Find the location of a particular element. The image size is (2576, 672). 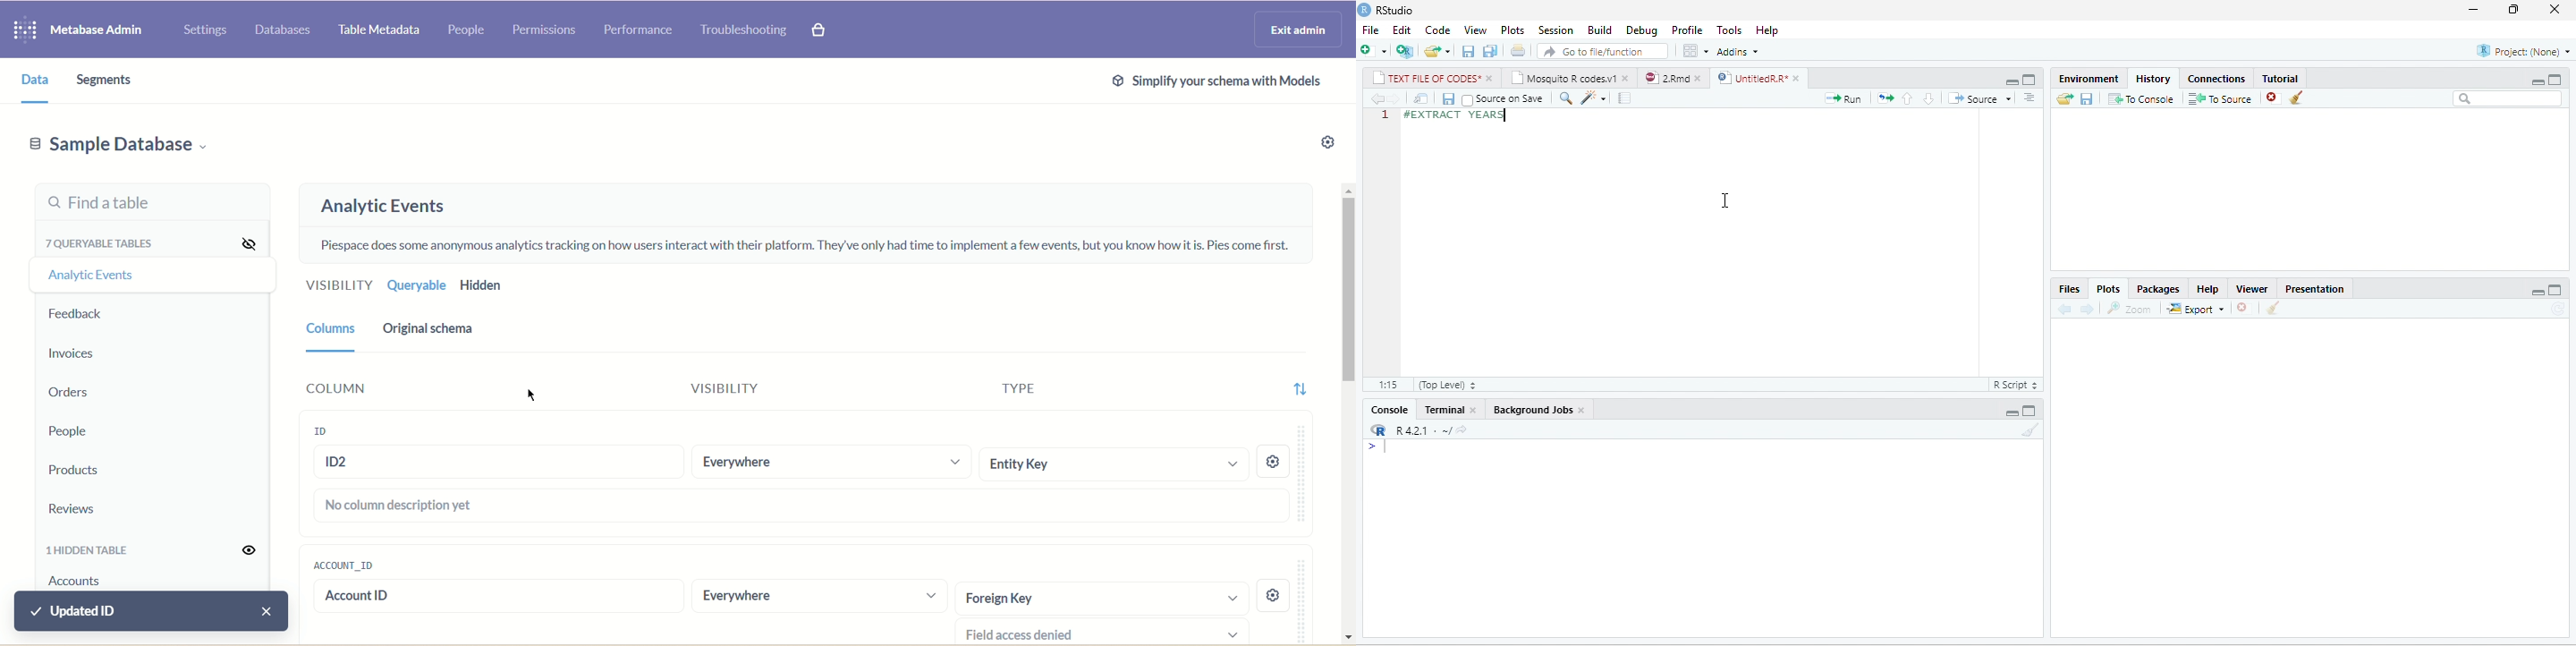

search bar is located at coordinates (2507, 99).